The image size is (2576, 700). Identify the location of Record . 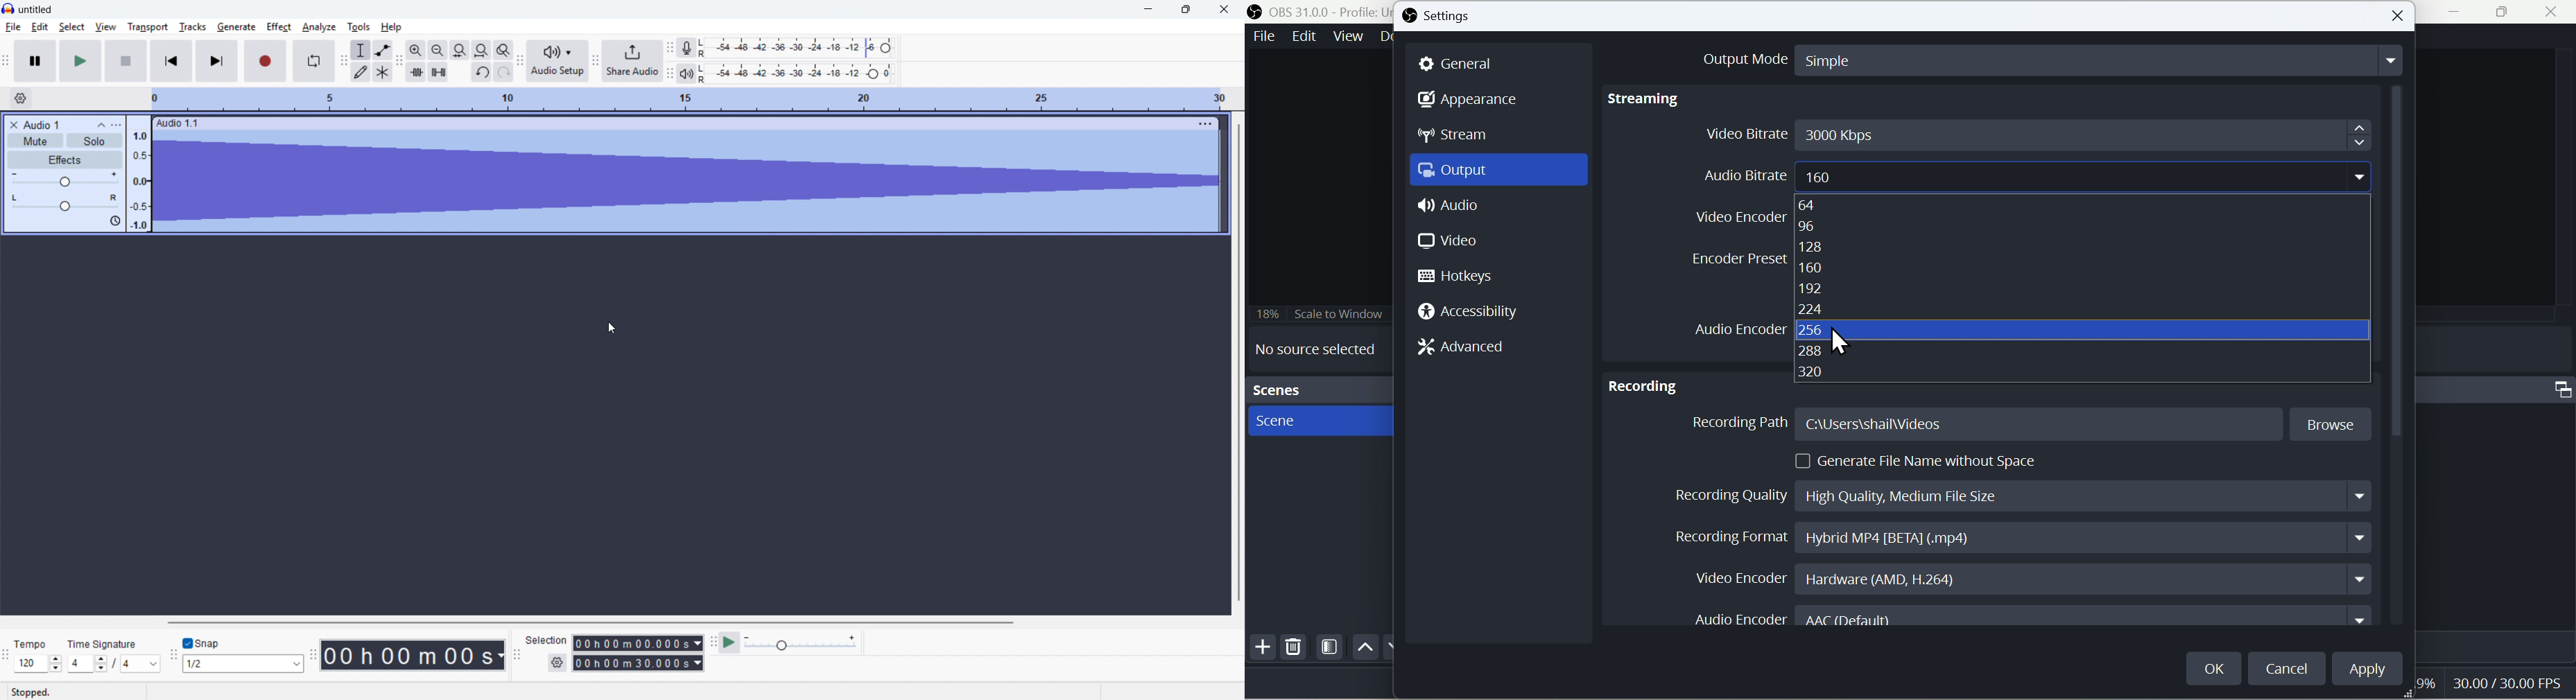
(266, 61).